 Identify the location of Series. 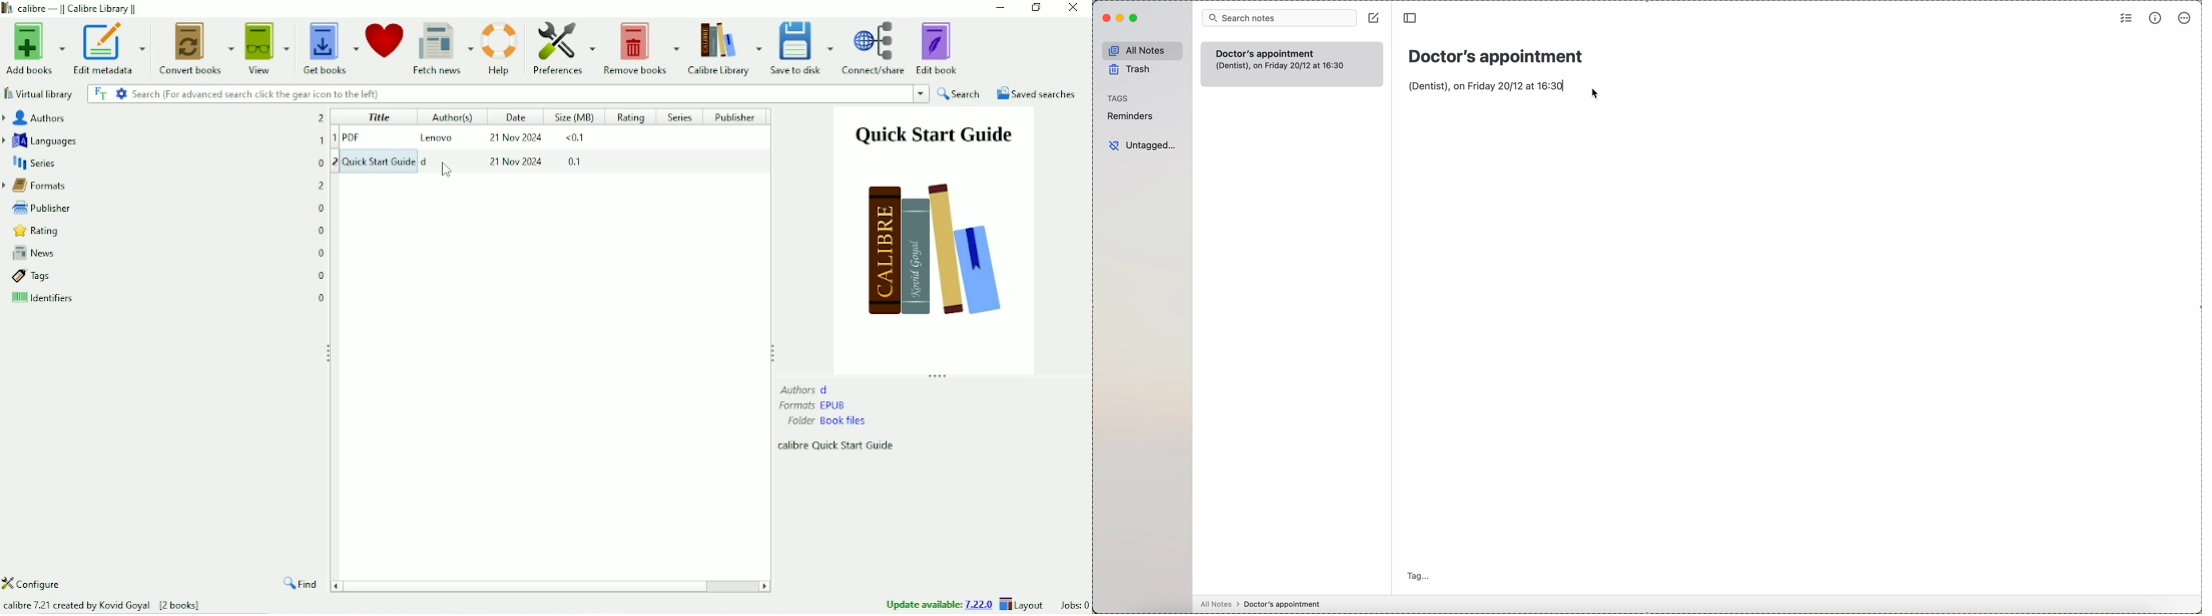
(680, 118).